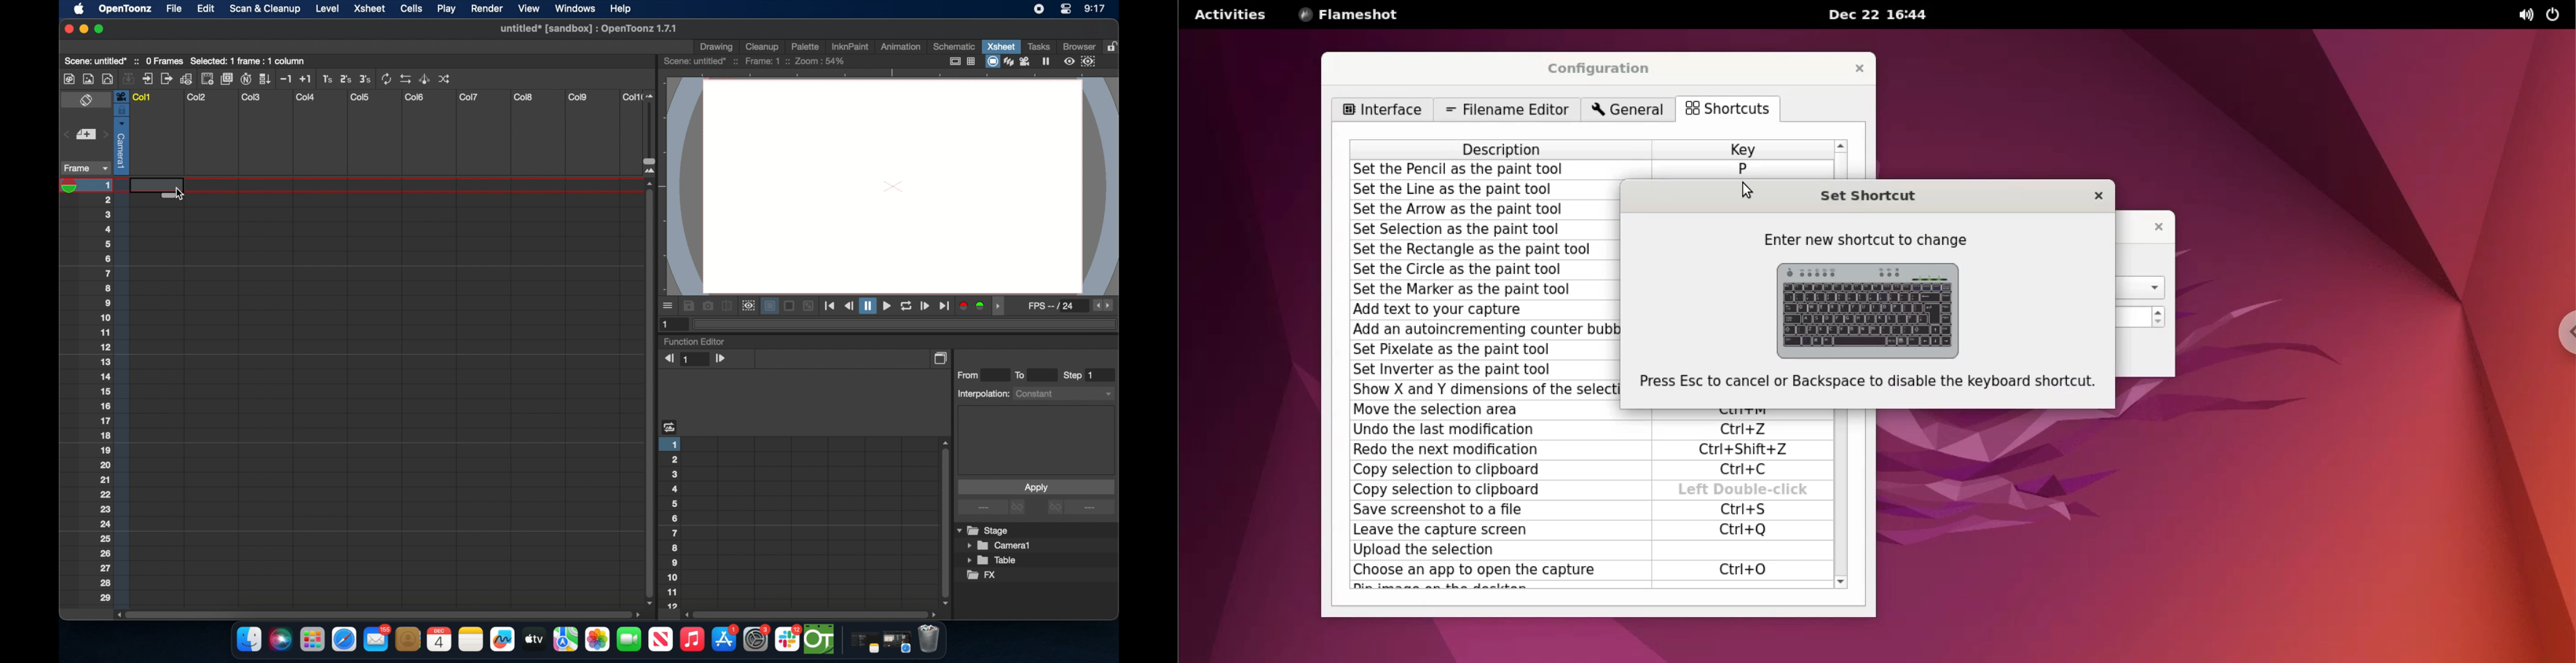 This screenshot has height=672, width=2576. Describe the element at coordinates (648, 392) in the screenshot. I see `scroll box` at that location.